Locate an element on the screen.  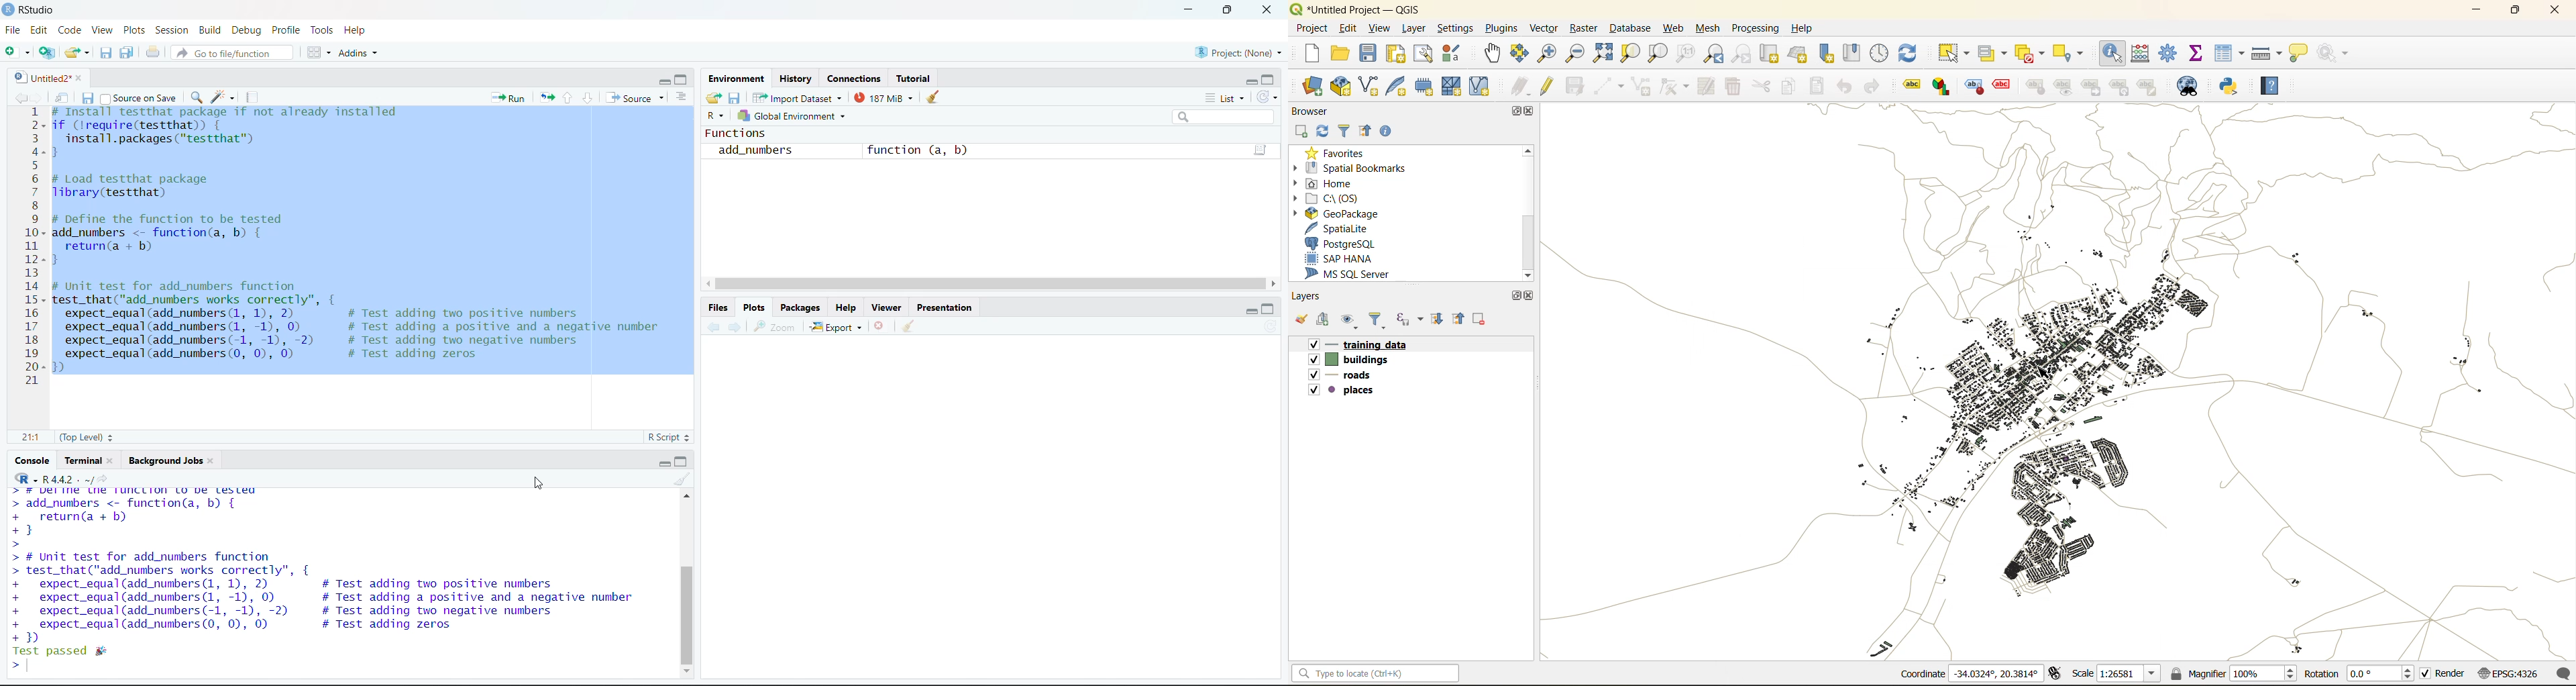
21:1 is located at coordinates (34, 438).